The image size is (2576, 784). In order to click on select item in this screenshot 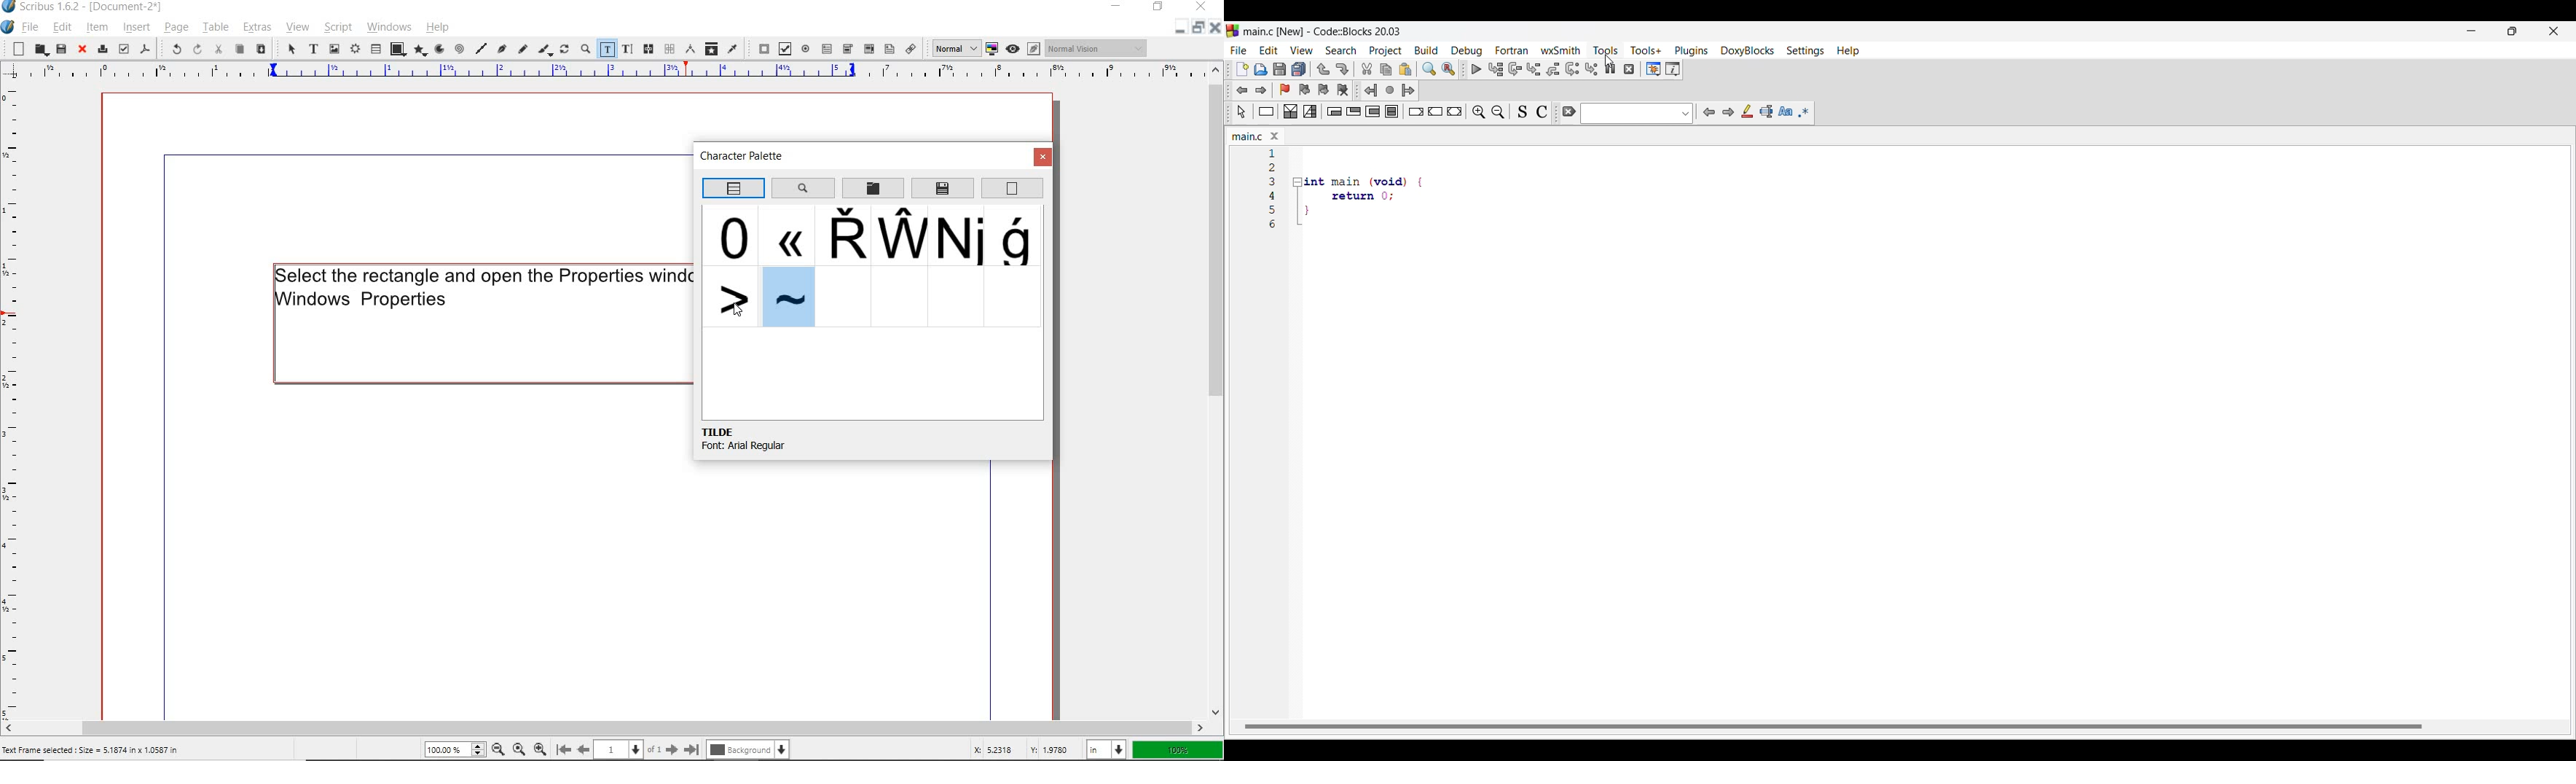, I will do `click(291, 50)`.